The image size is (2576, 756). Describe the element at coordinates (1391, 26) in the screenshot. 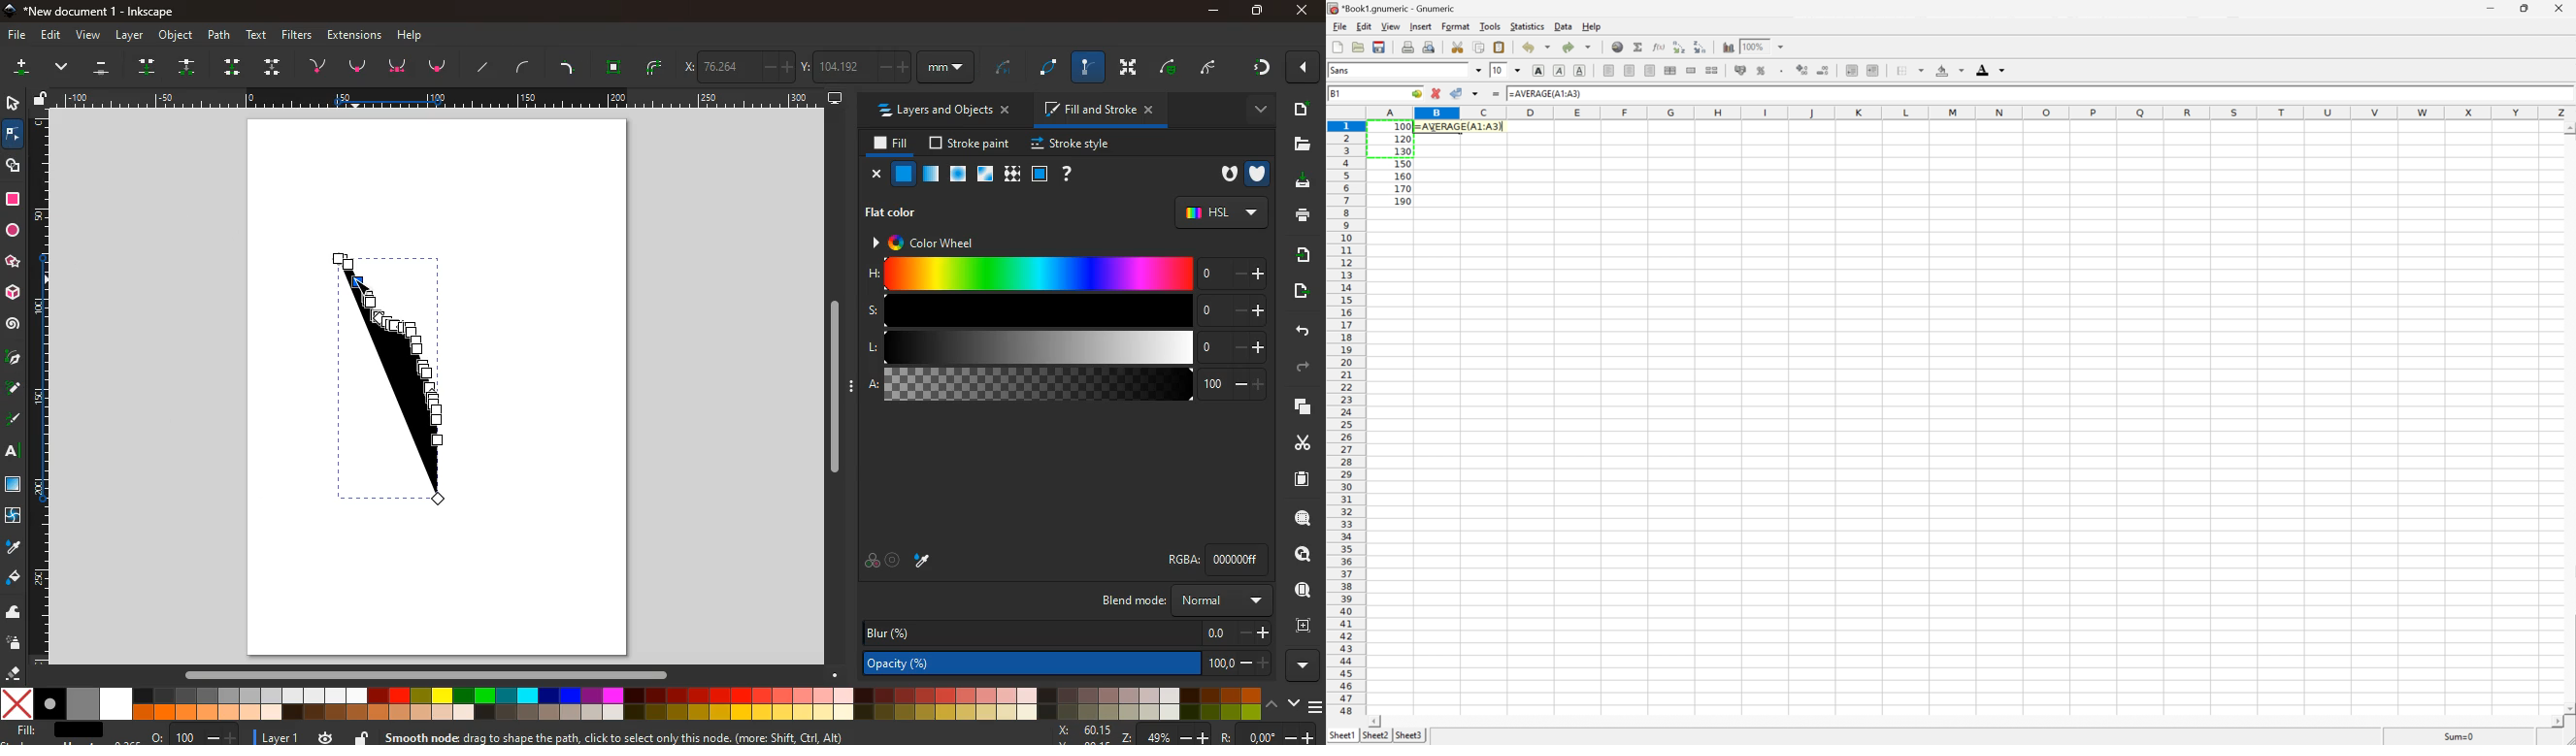

I see `View` at that location.